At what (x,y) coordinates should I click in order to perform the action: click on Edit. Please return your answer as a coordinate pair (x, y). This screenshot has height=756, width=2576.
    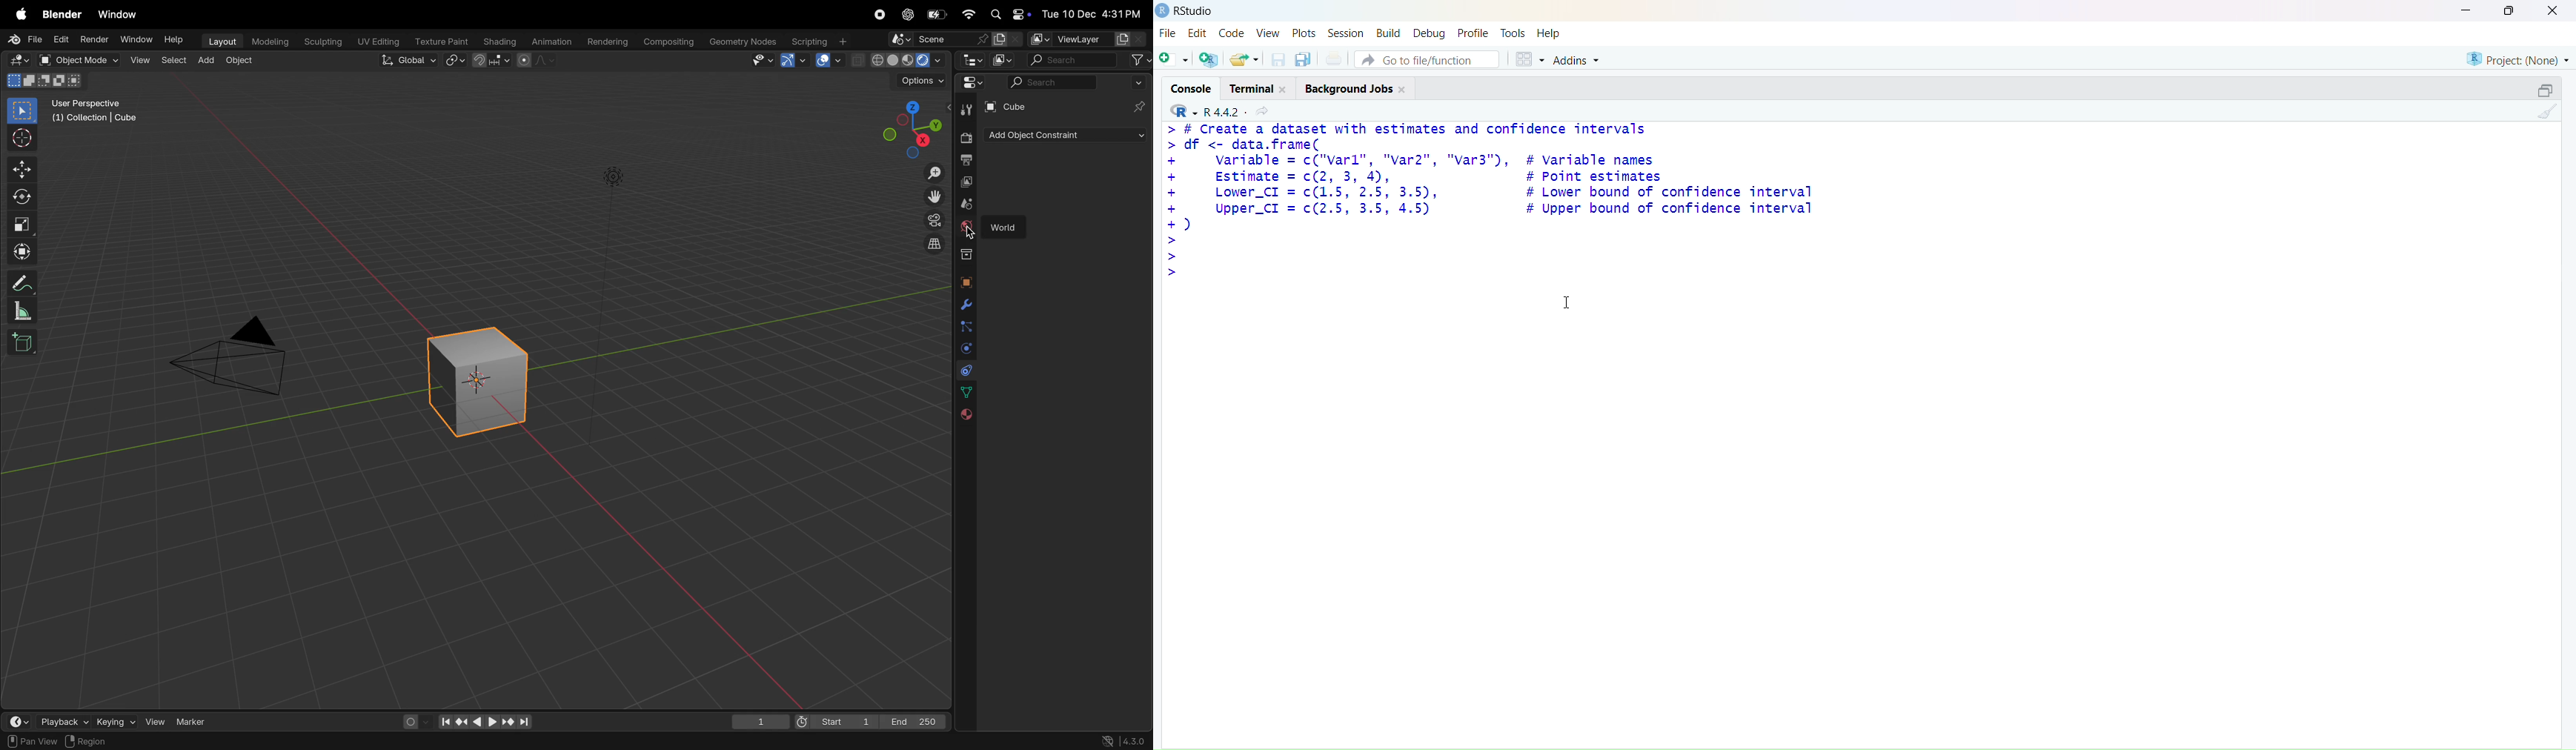
    Looking at the image, I should click on (1197, 33).